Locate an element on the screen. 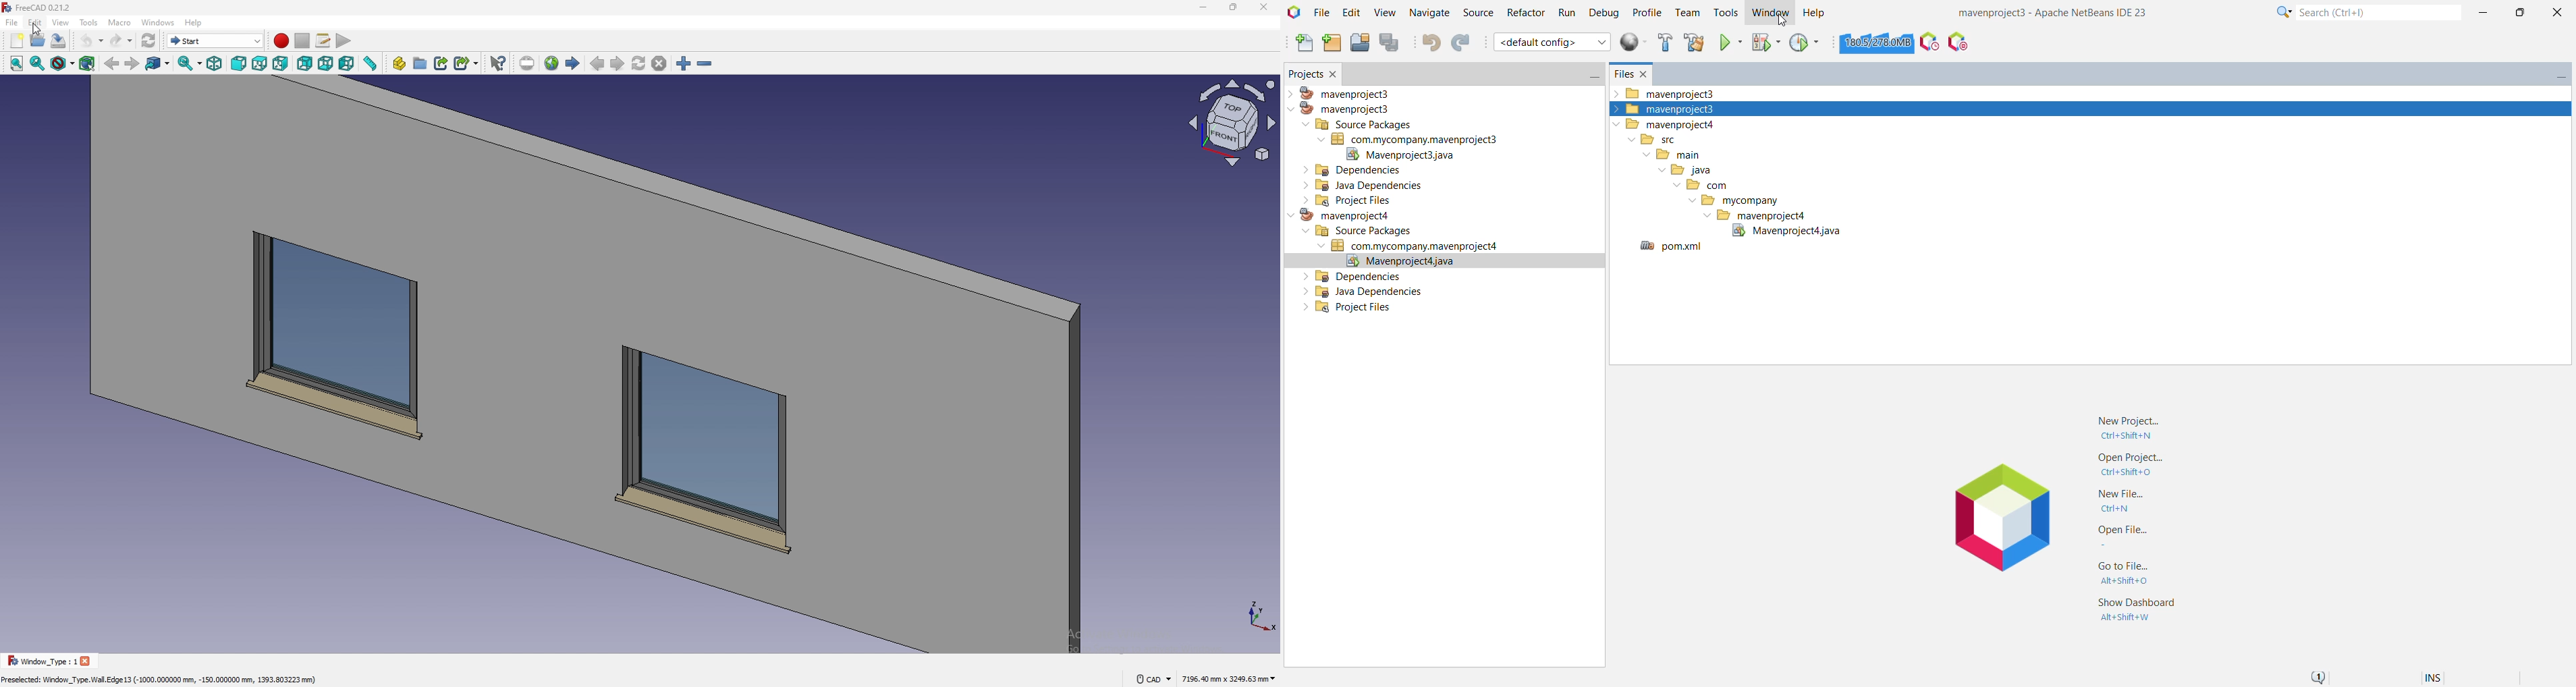  execute macro is located at coordinates (343, 42).